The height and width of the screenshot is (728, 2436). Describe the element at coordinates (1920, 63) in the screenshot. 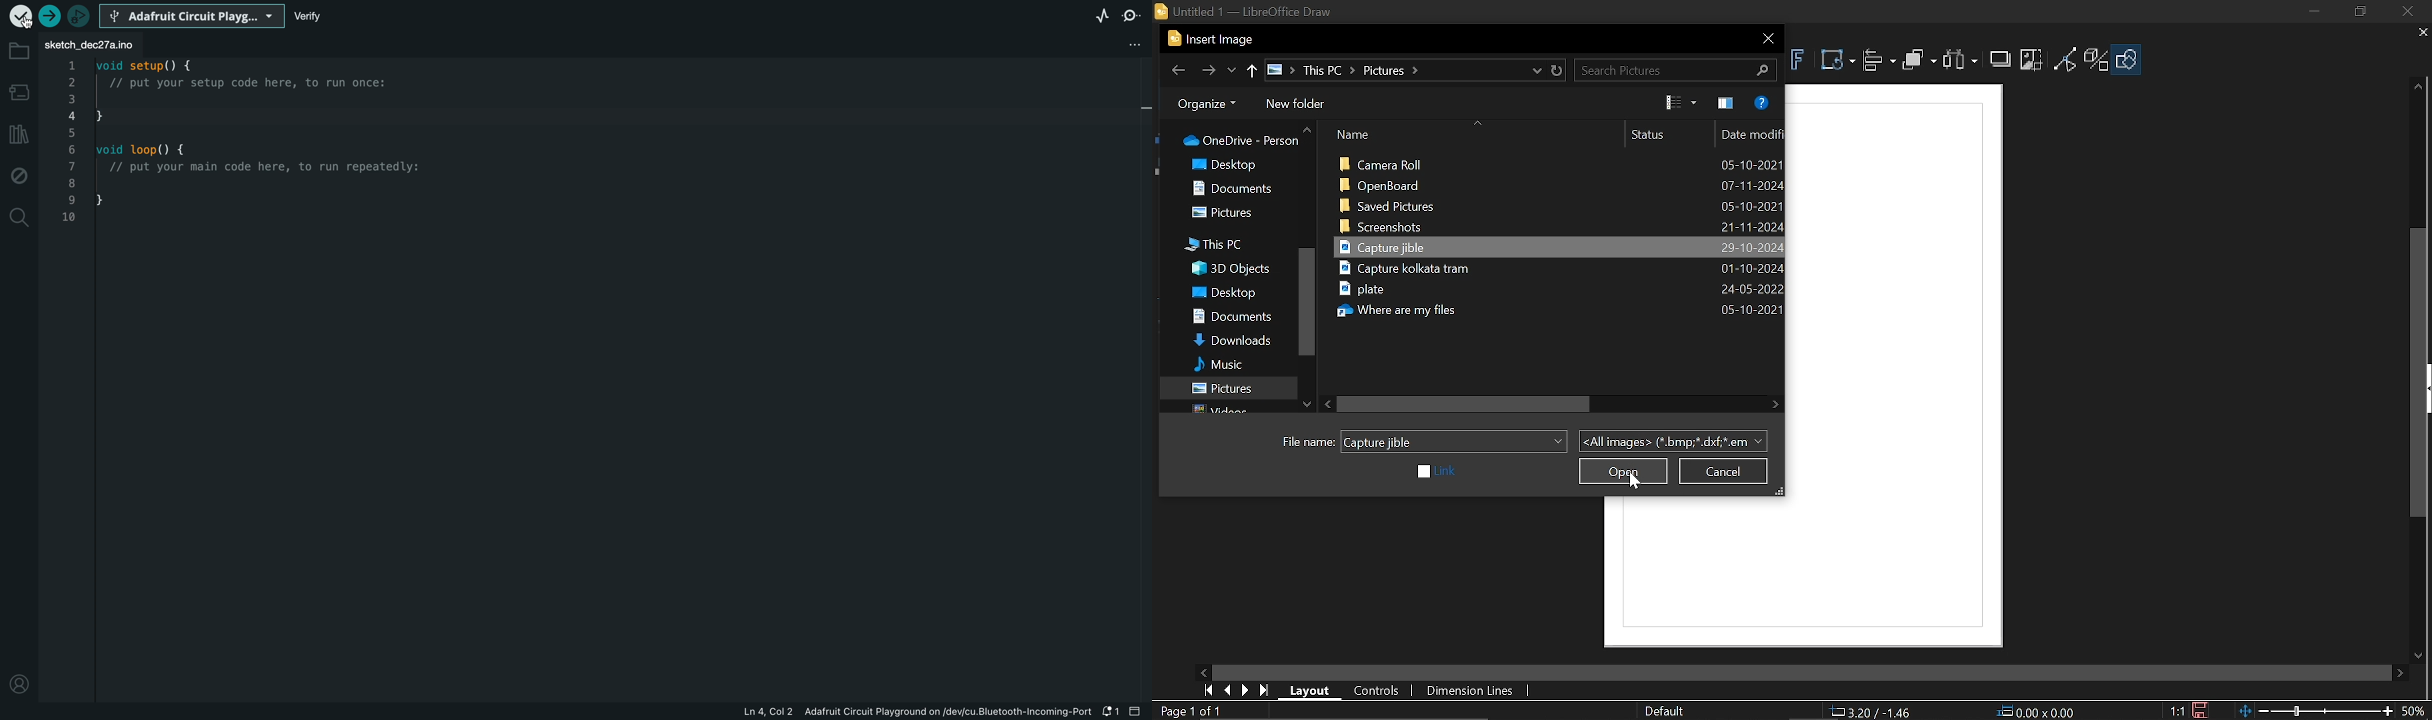

I see `Arrange` at that location.